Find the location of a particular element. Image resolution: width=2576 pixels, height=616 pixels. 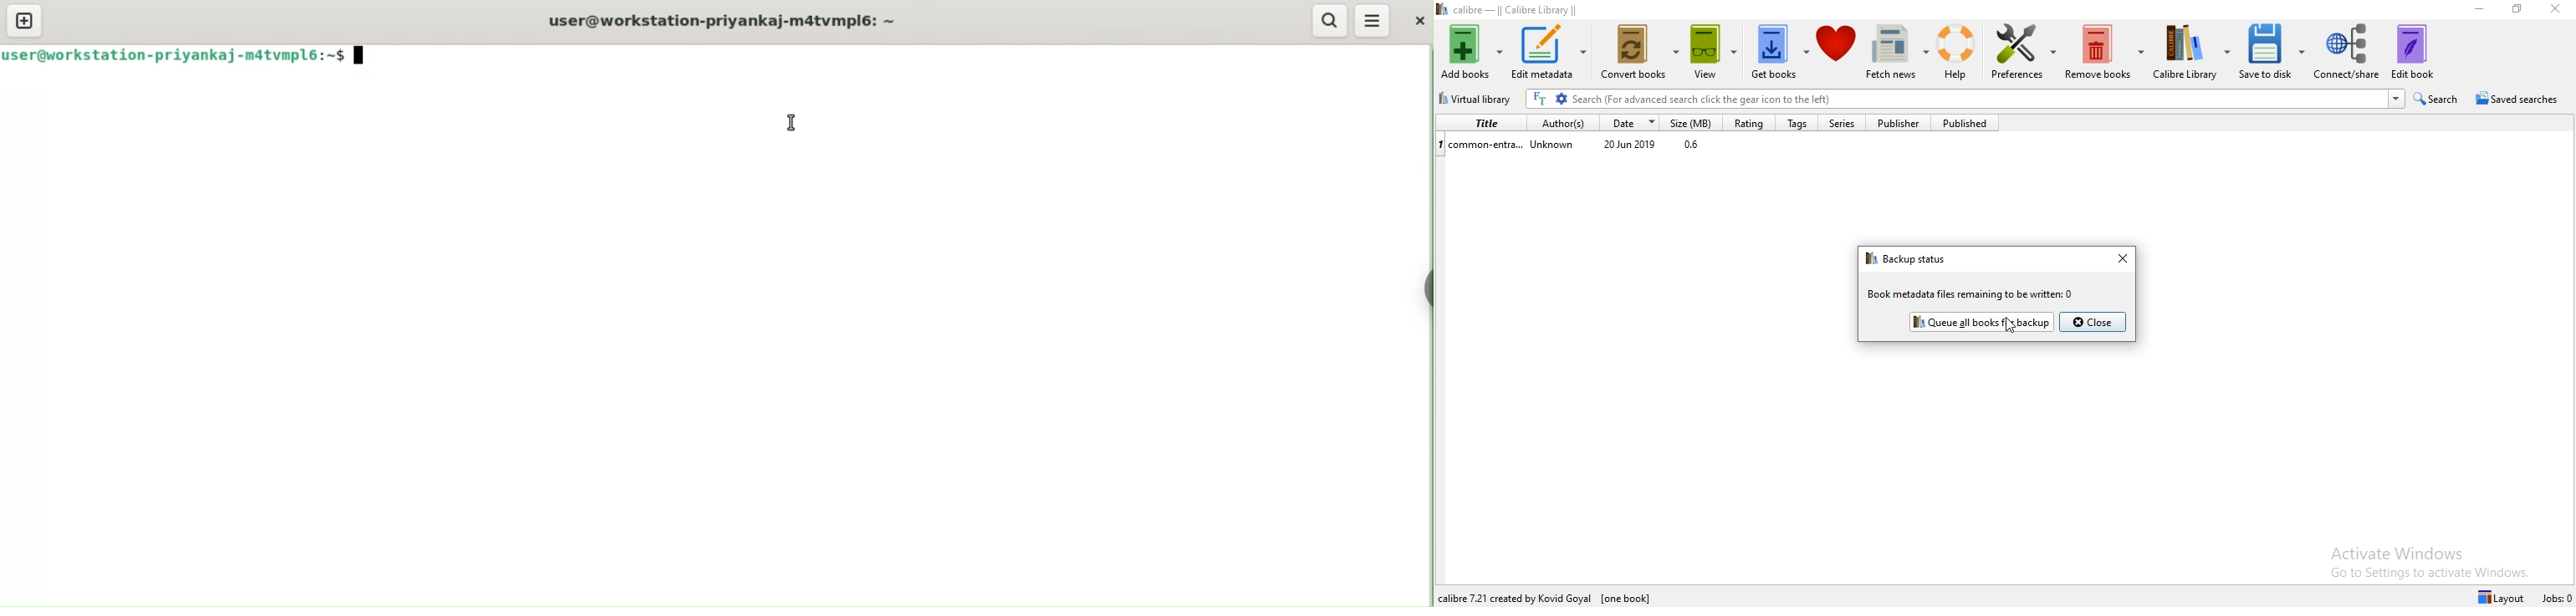

Cursor is located at coordinates (2012, 325).